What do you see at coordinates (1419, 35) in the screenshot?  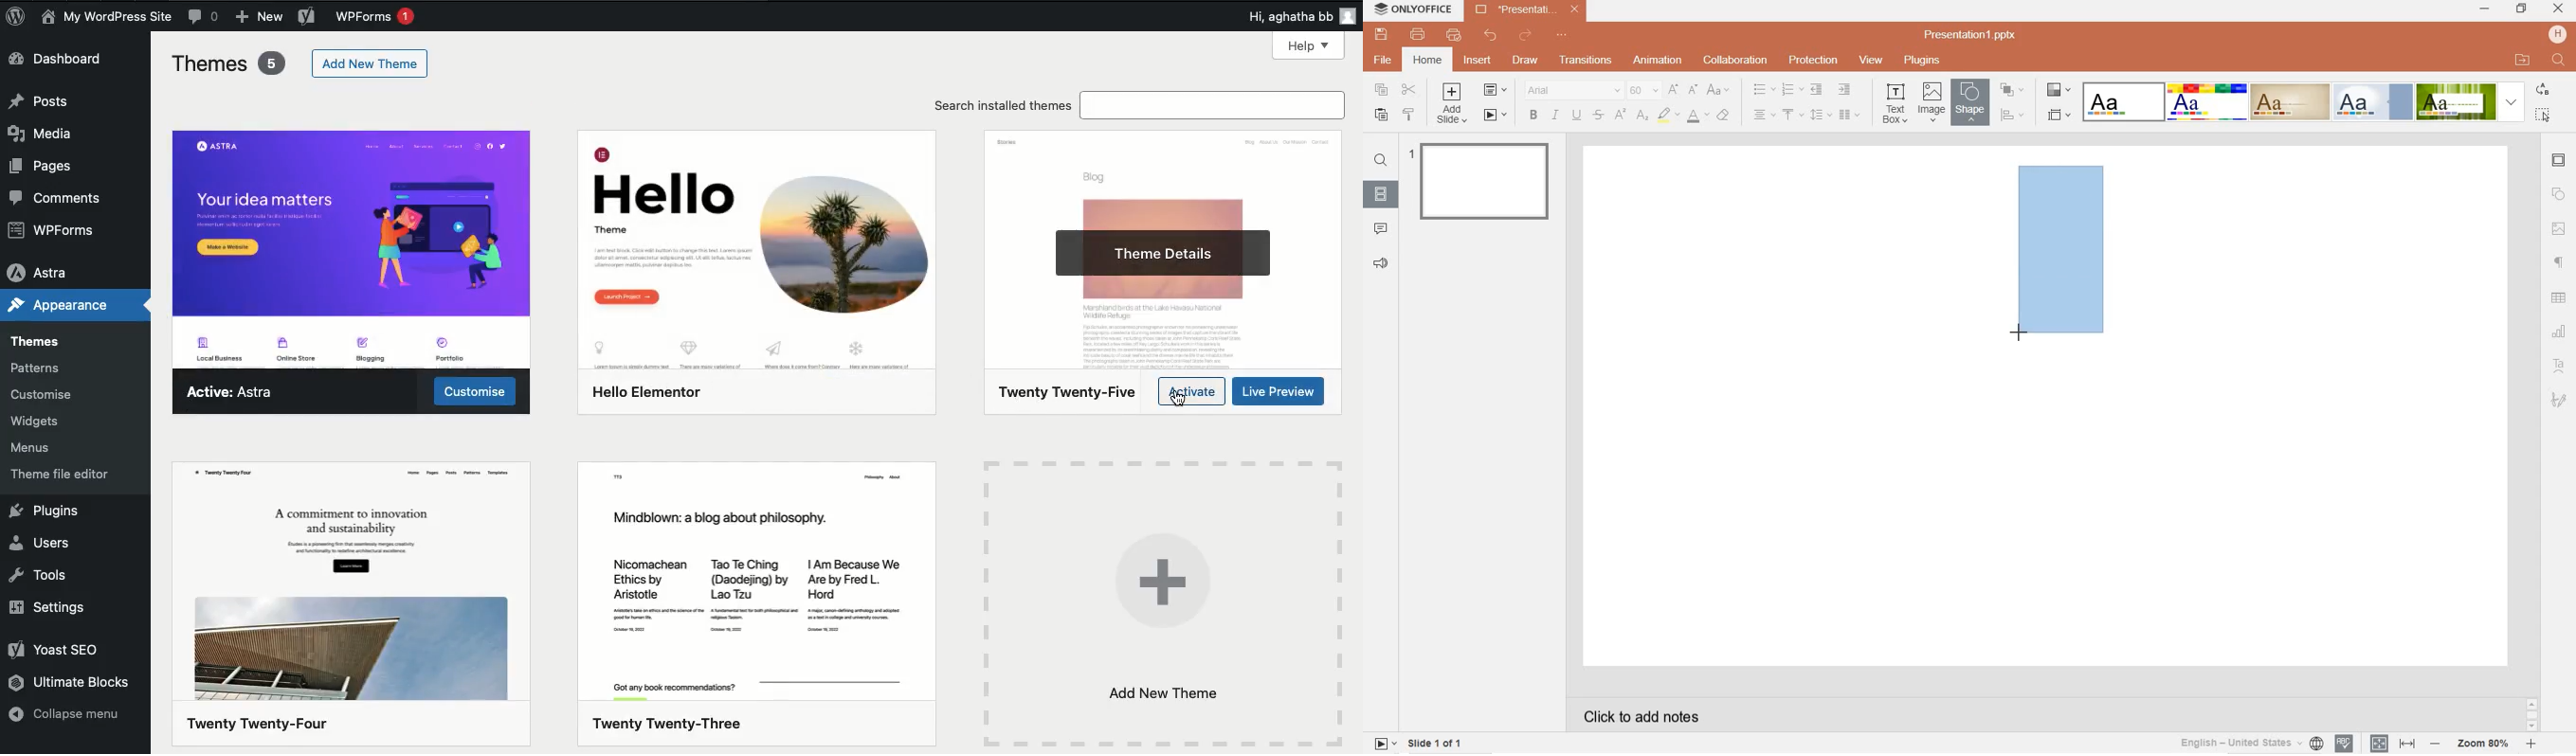 I see `print` at bounding box center [1419, 35].